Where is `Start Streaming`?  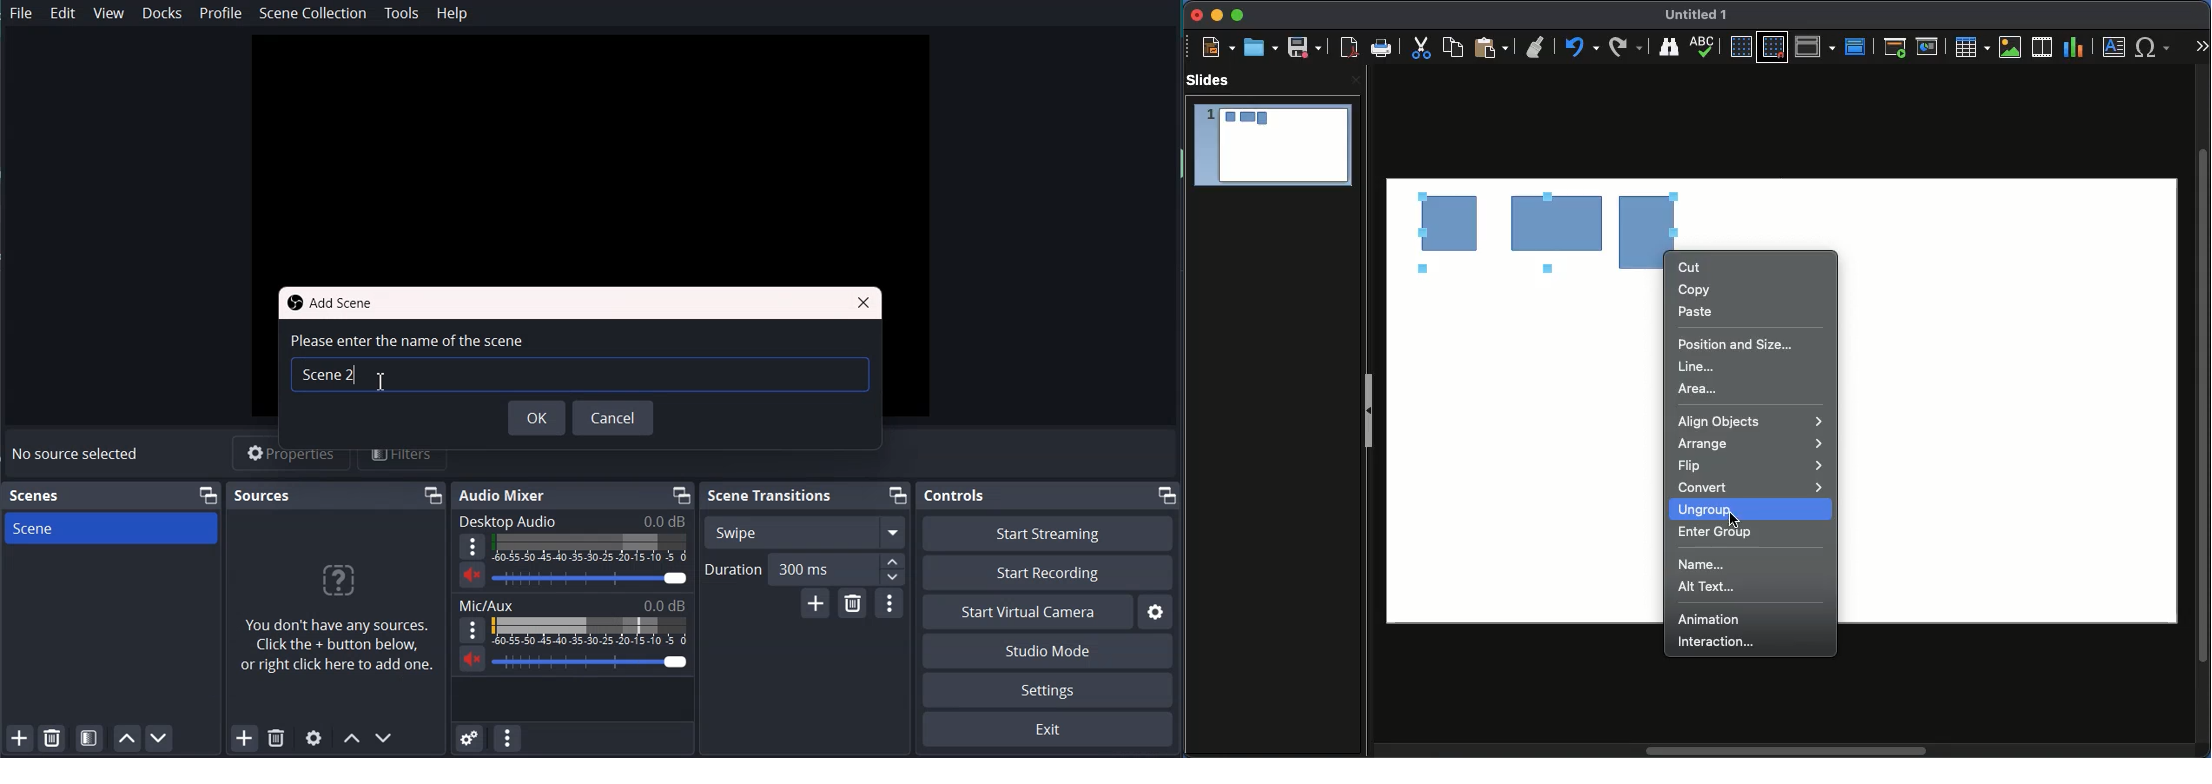
Start Streaming is located at coordinates (1048, 533).